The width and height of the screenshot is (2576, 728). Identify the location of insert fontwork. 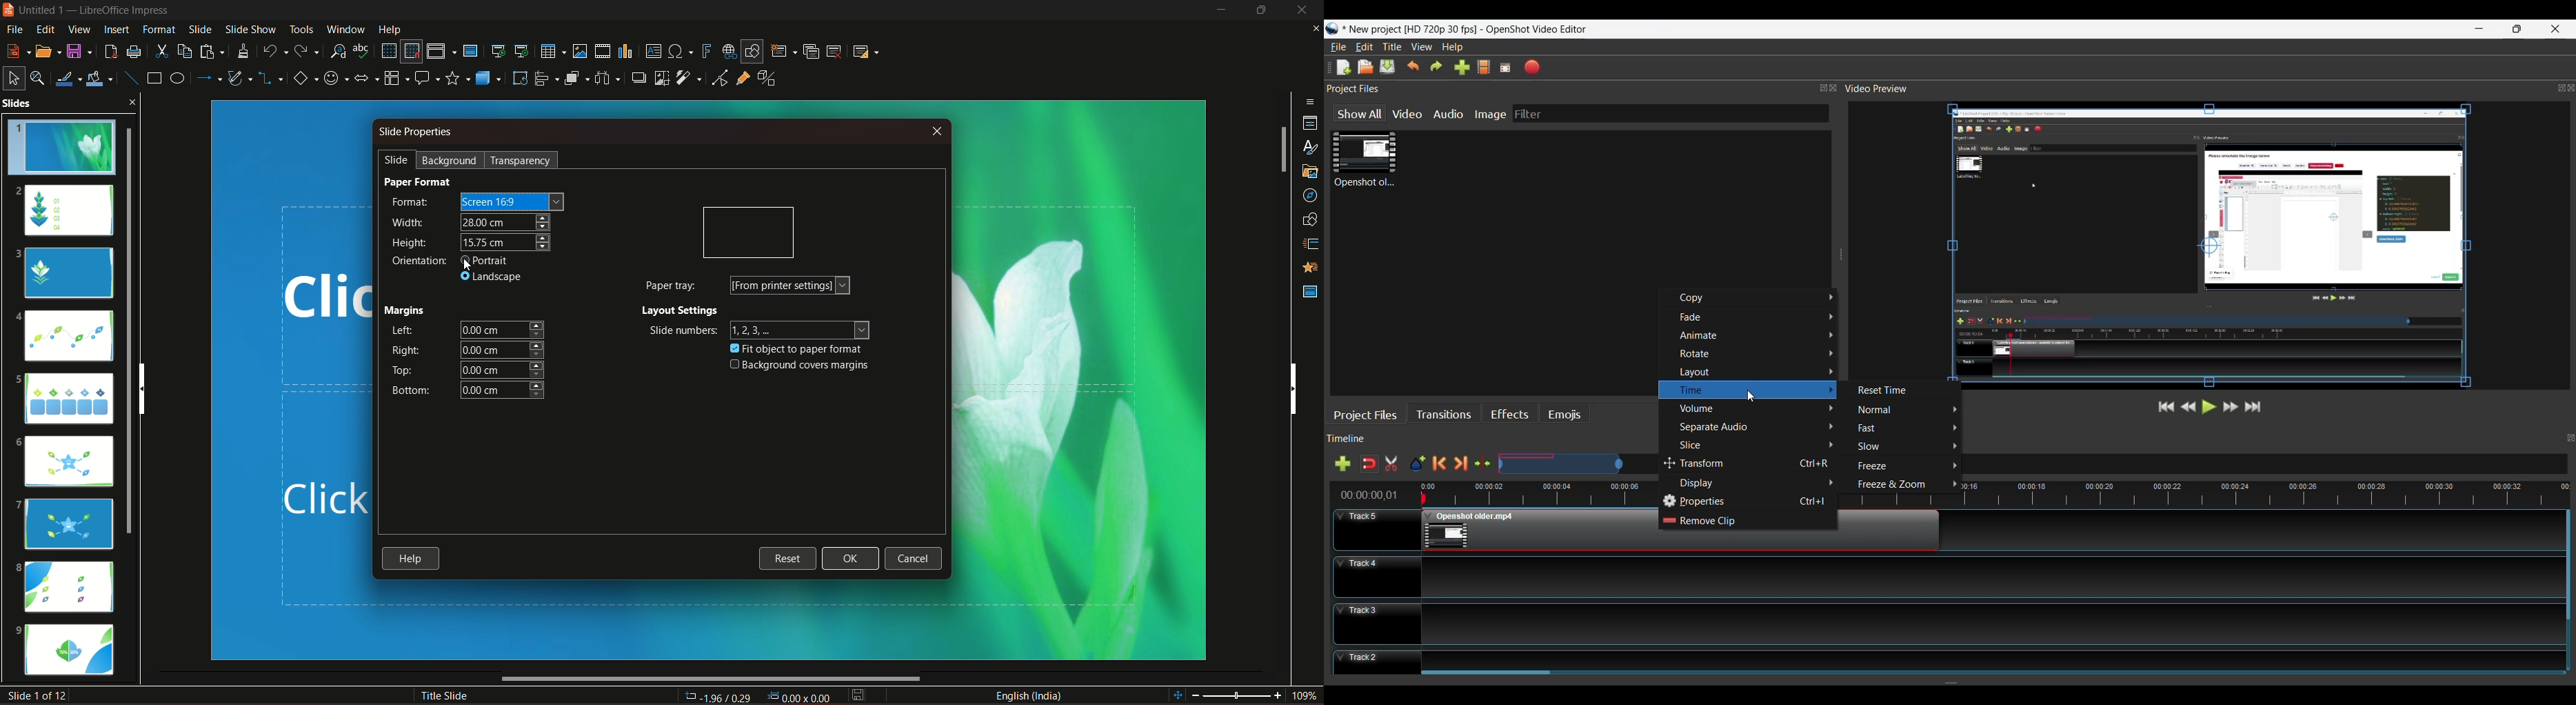
(707, 51).